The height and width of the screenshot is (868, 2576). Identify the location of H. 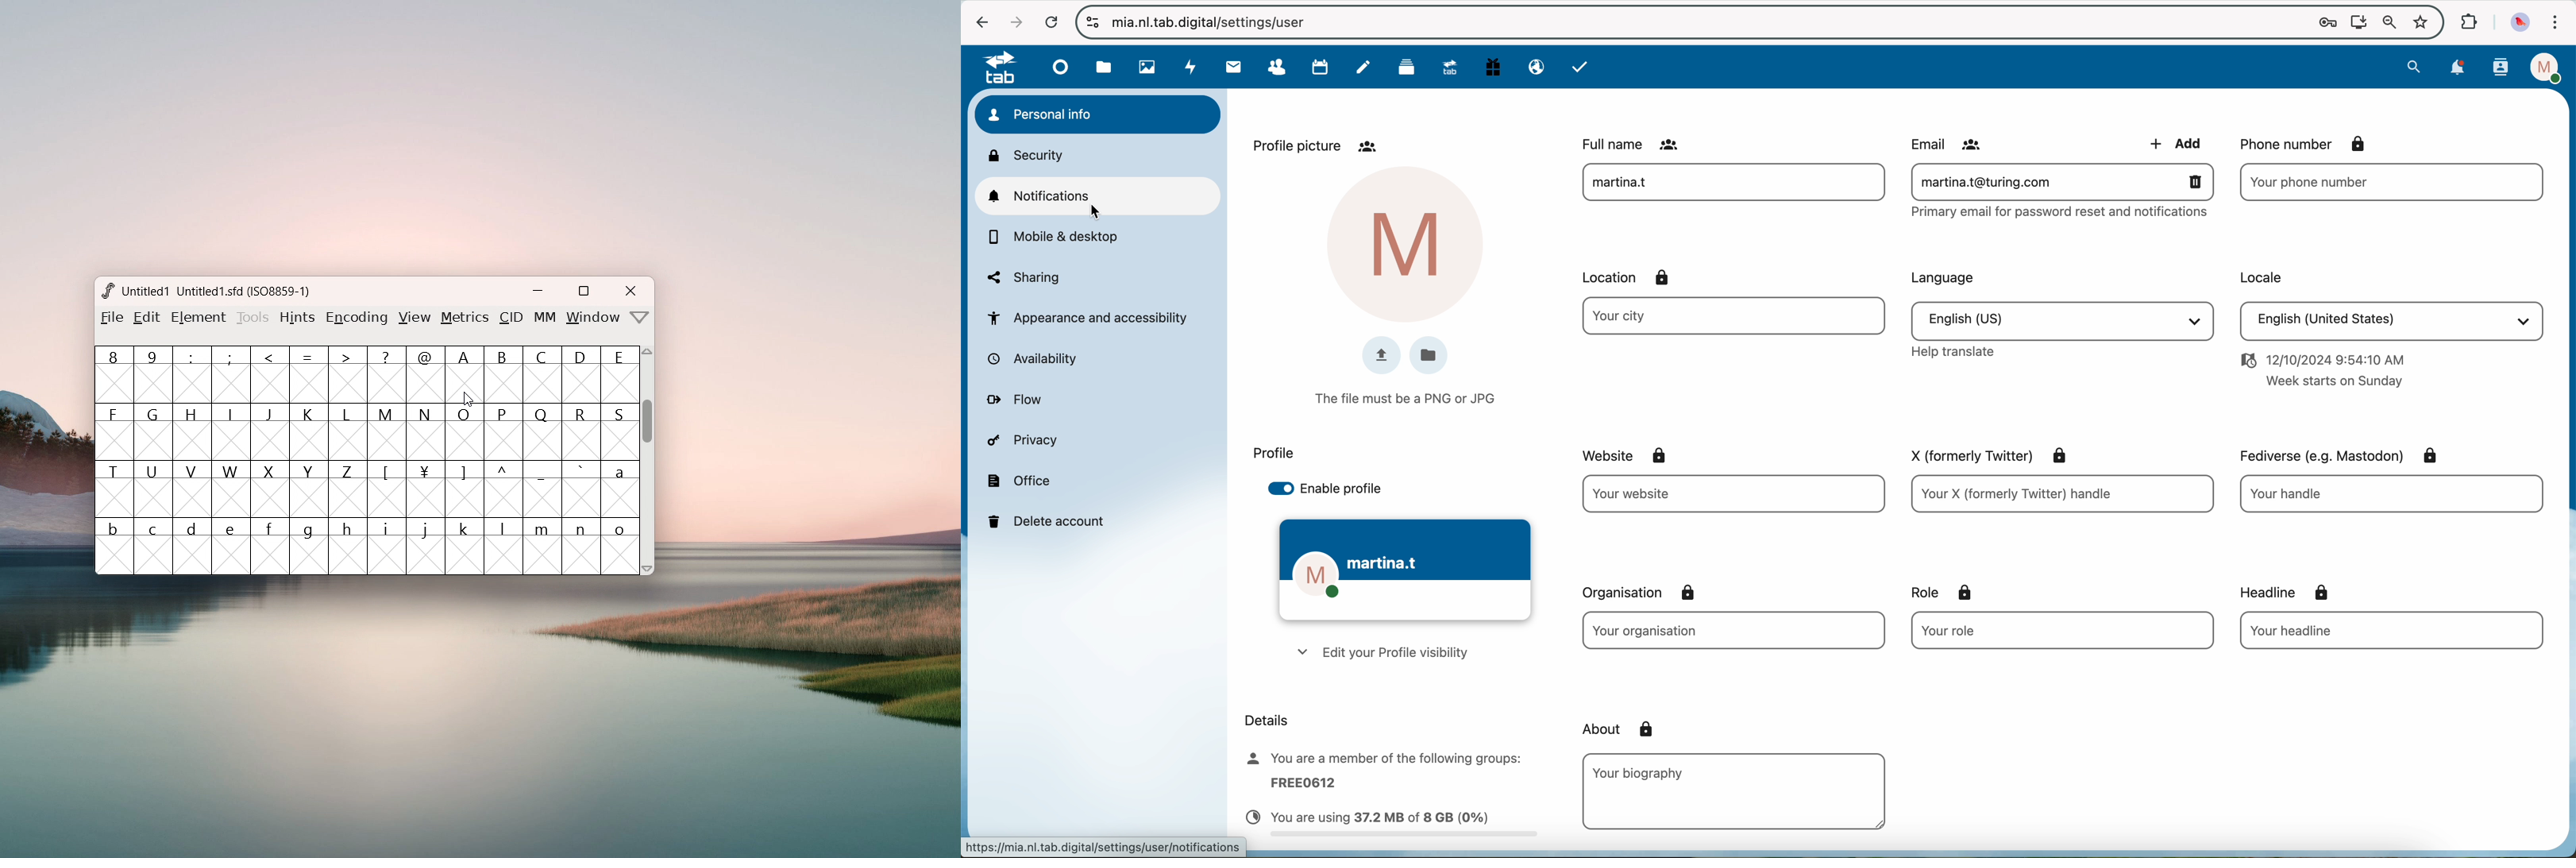
(193, 431).